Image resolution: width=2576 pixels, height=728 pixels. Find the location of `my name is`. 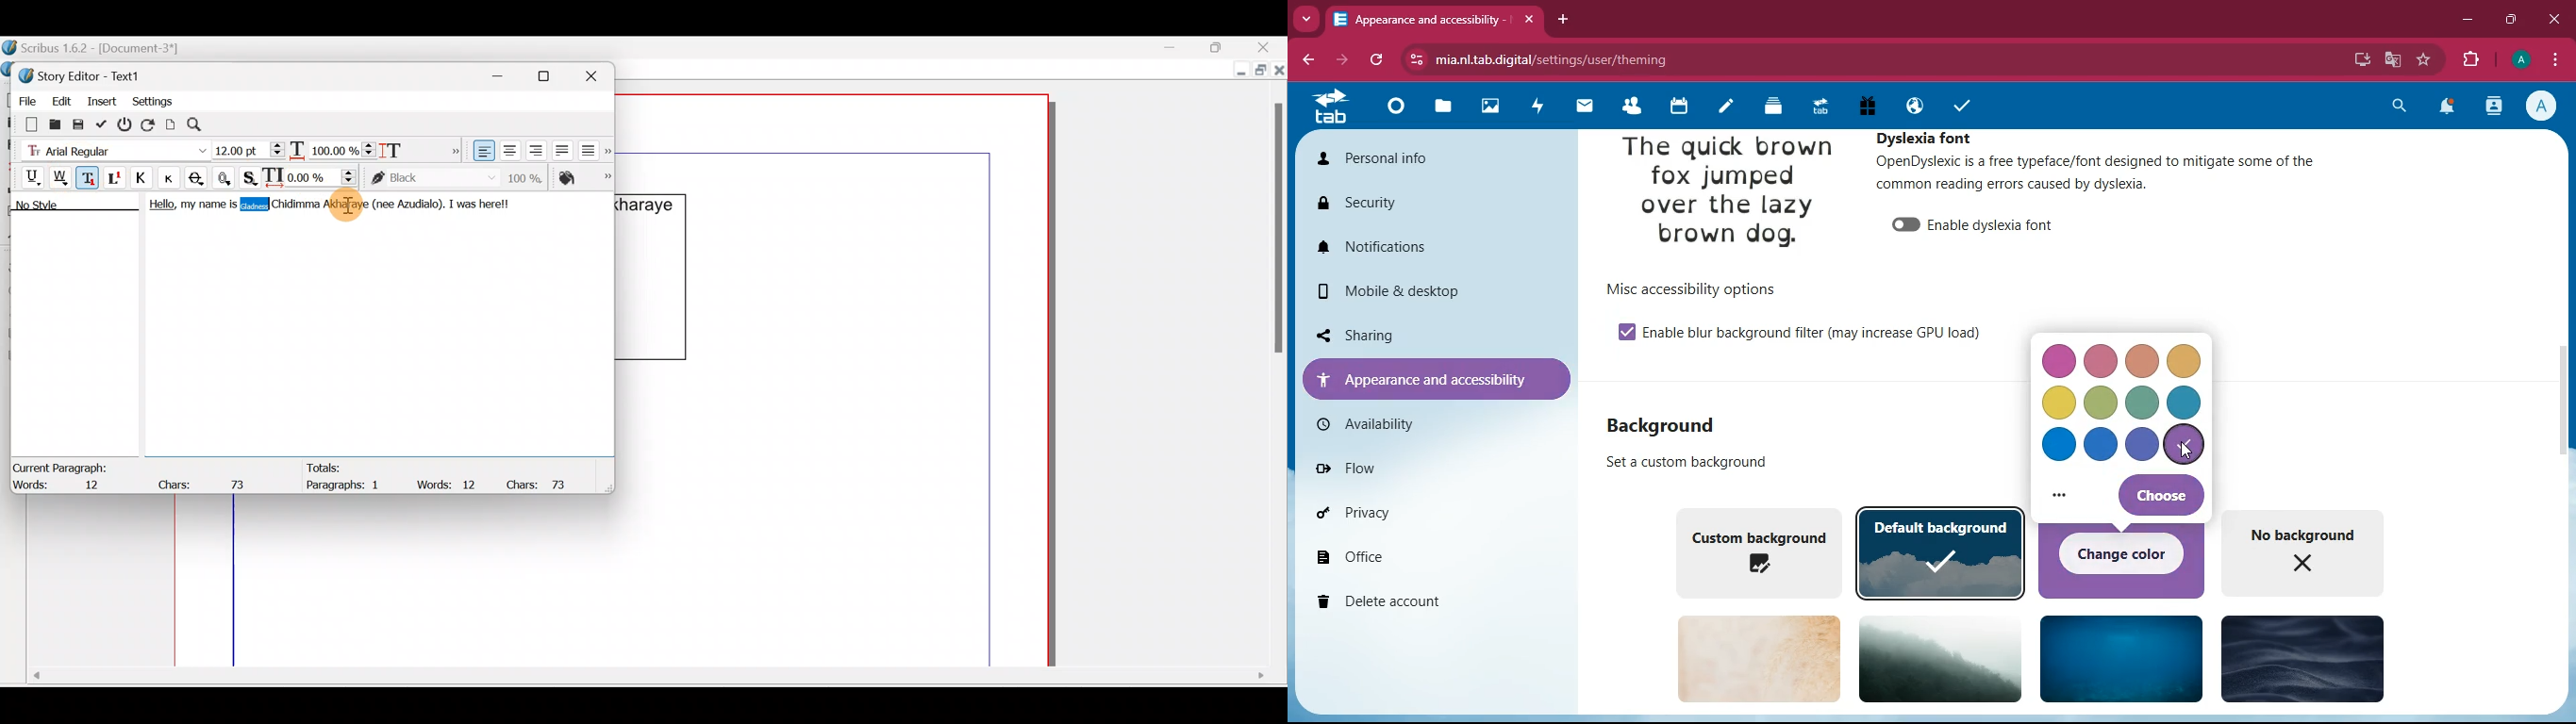

my name is is located at coordinates (208, 207).